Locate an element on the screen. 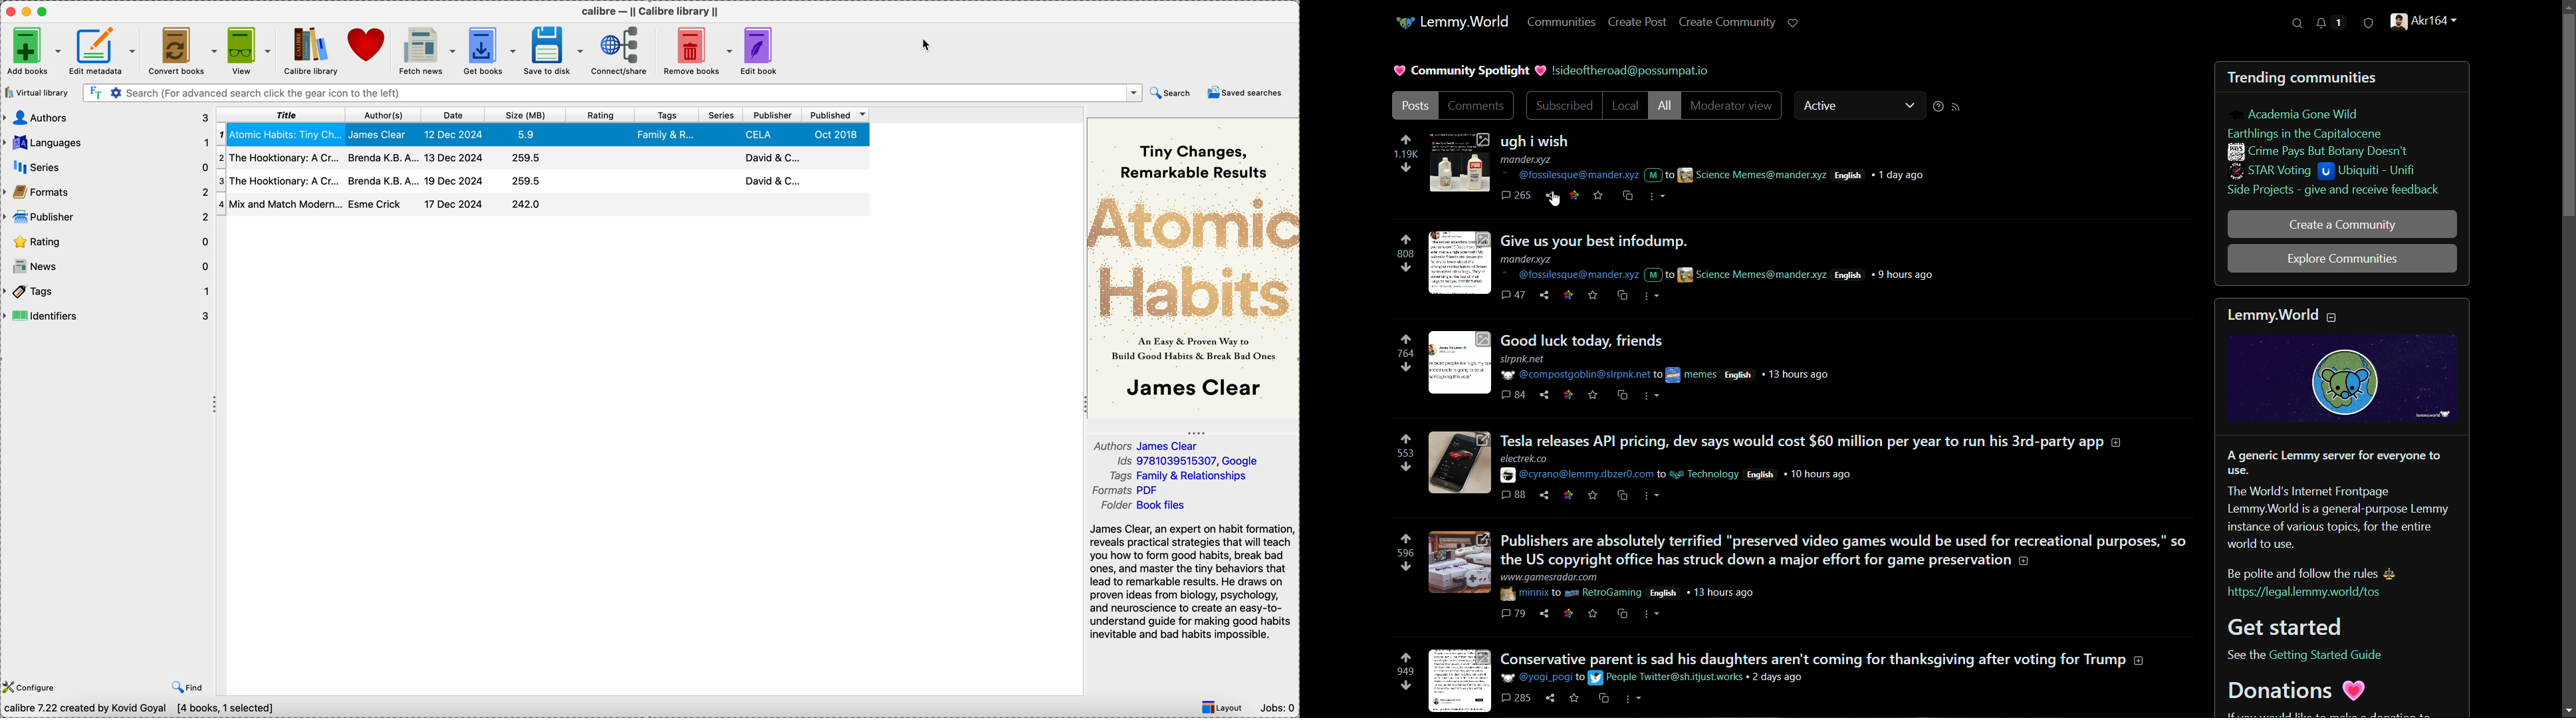 The height and width of the screenshot is (728, 2576). rating is located at coordinates (603, 115).